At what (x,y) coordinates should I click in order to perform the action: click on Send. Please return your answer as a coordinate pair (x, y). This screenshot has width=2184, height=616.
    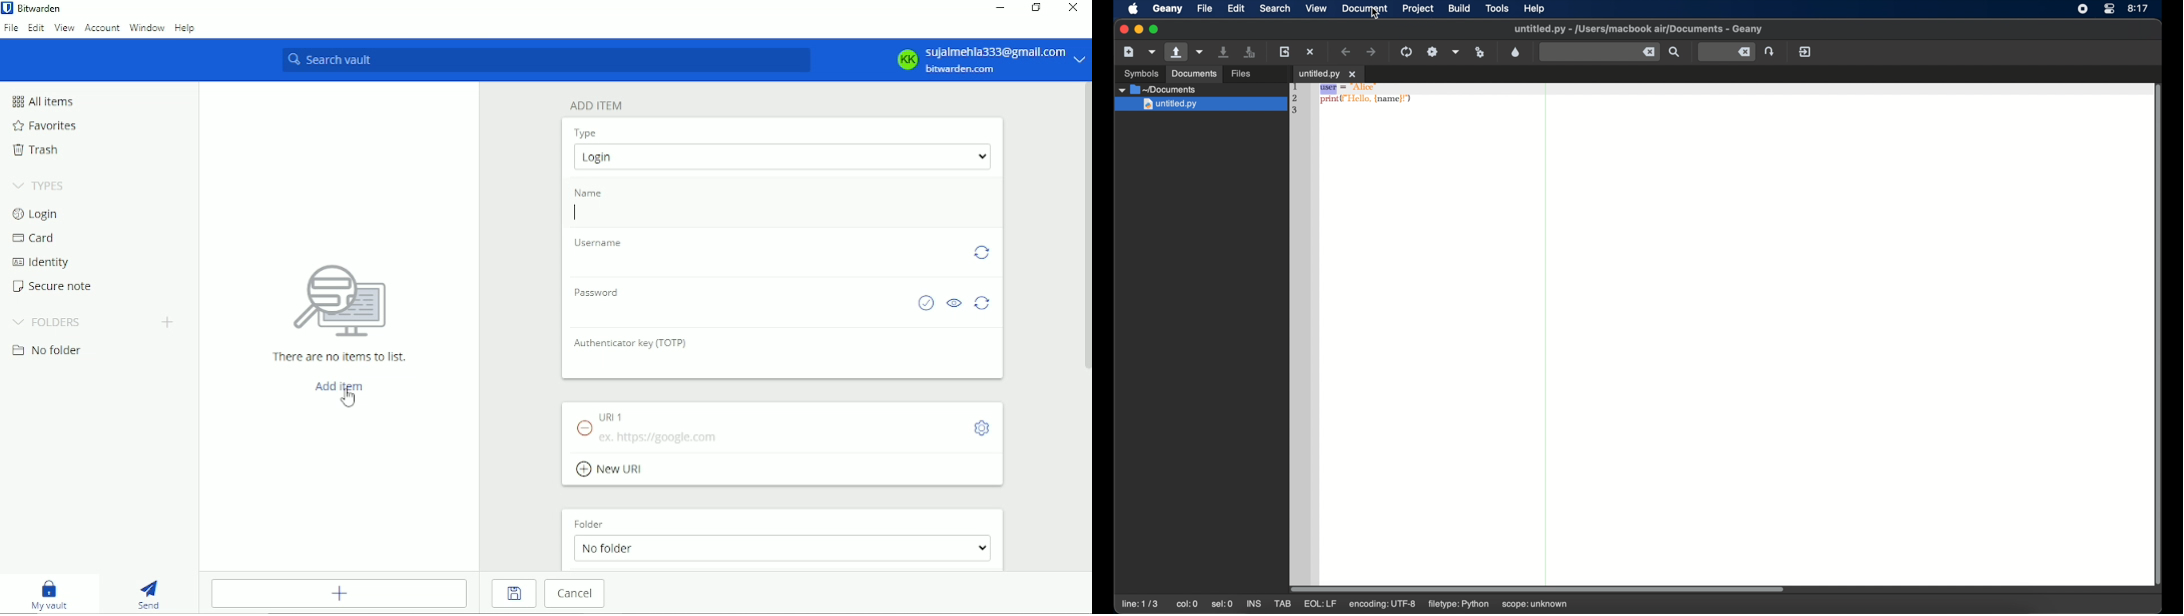
    Looking at the image, I should click on (148, 594).